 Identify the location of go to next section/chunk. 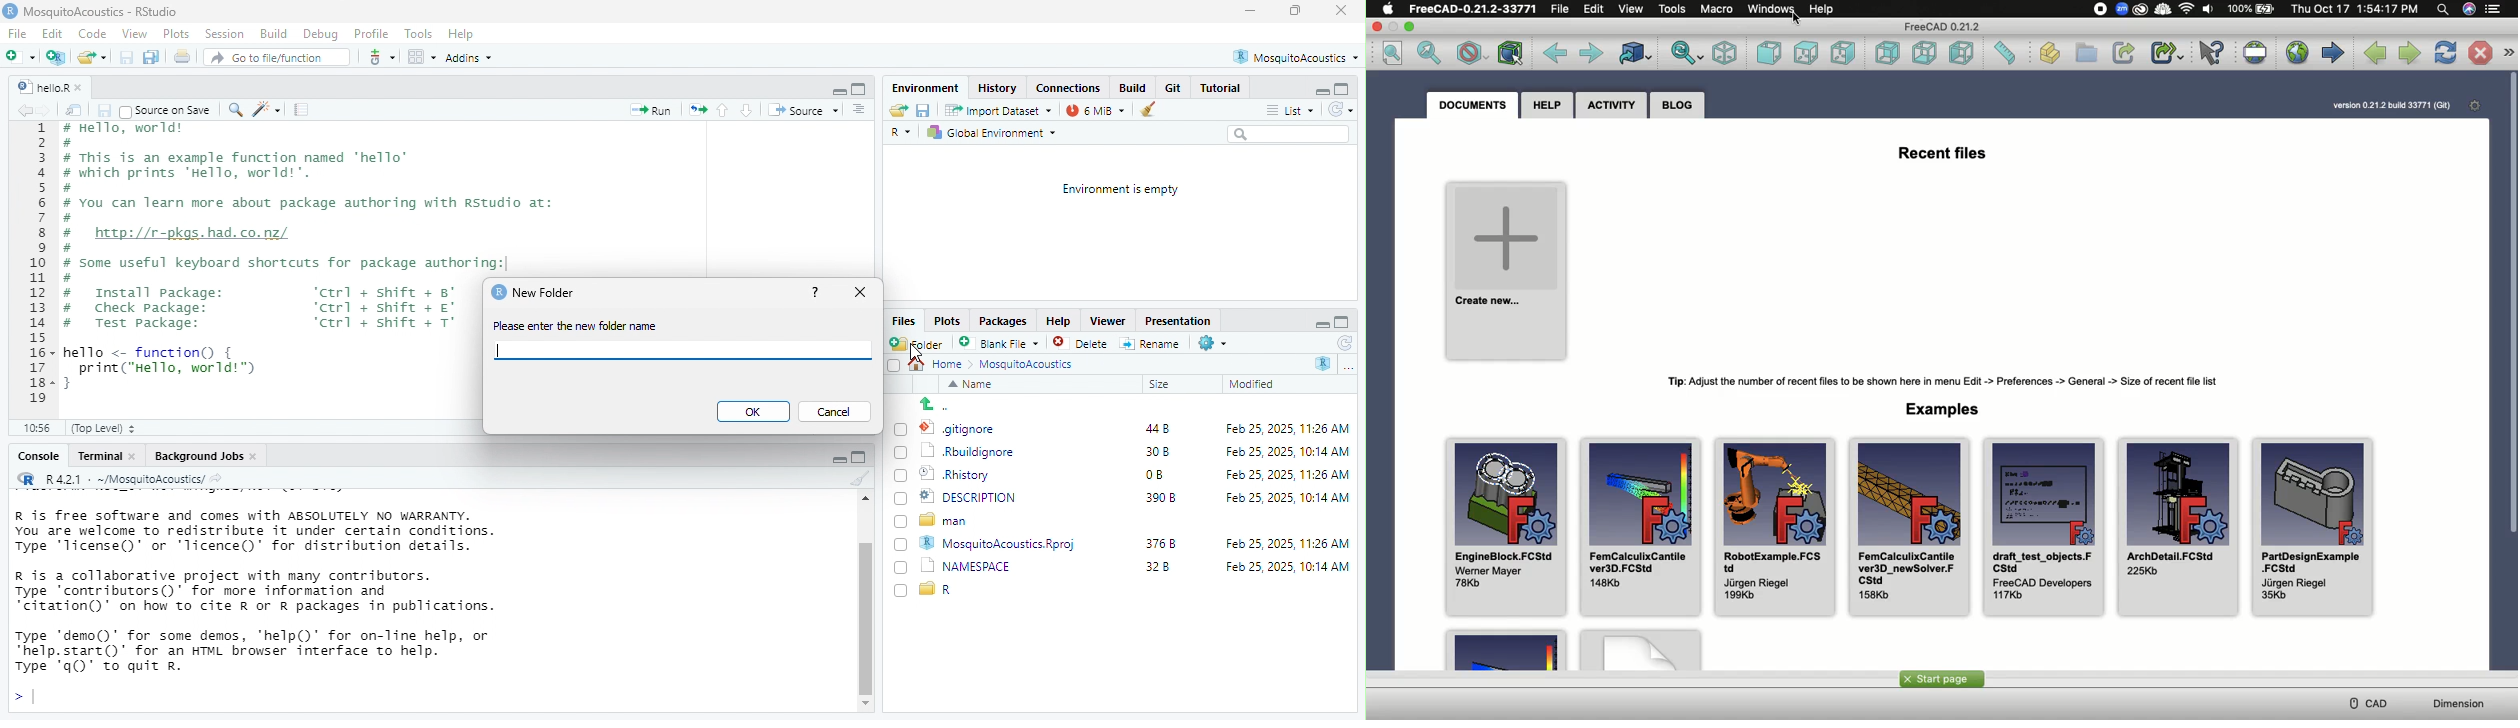
(748, 112).